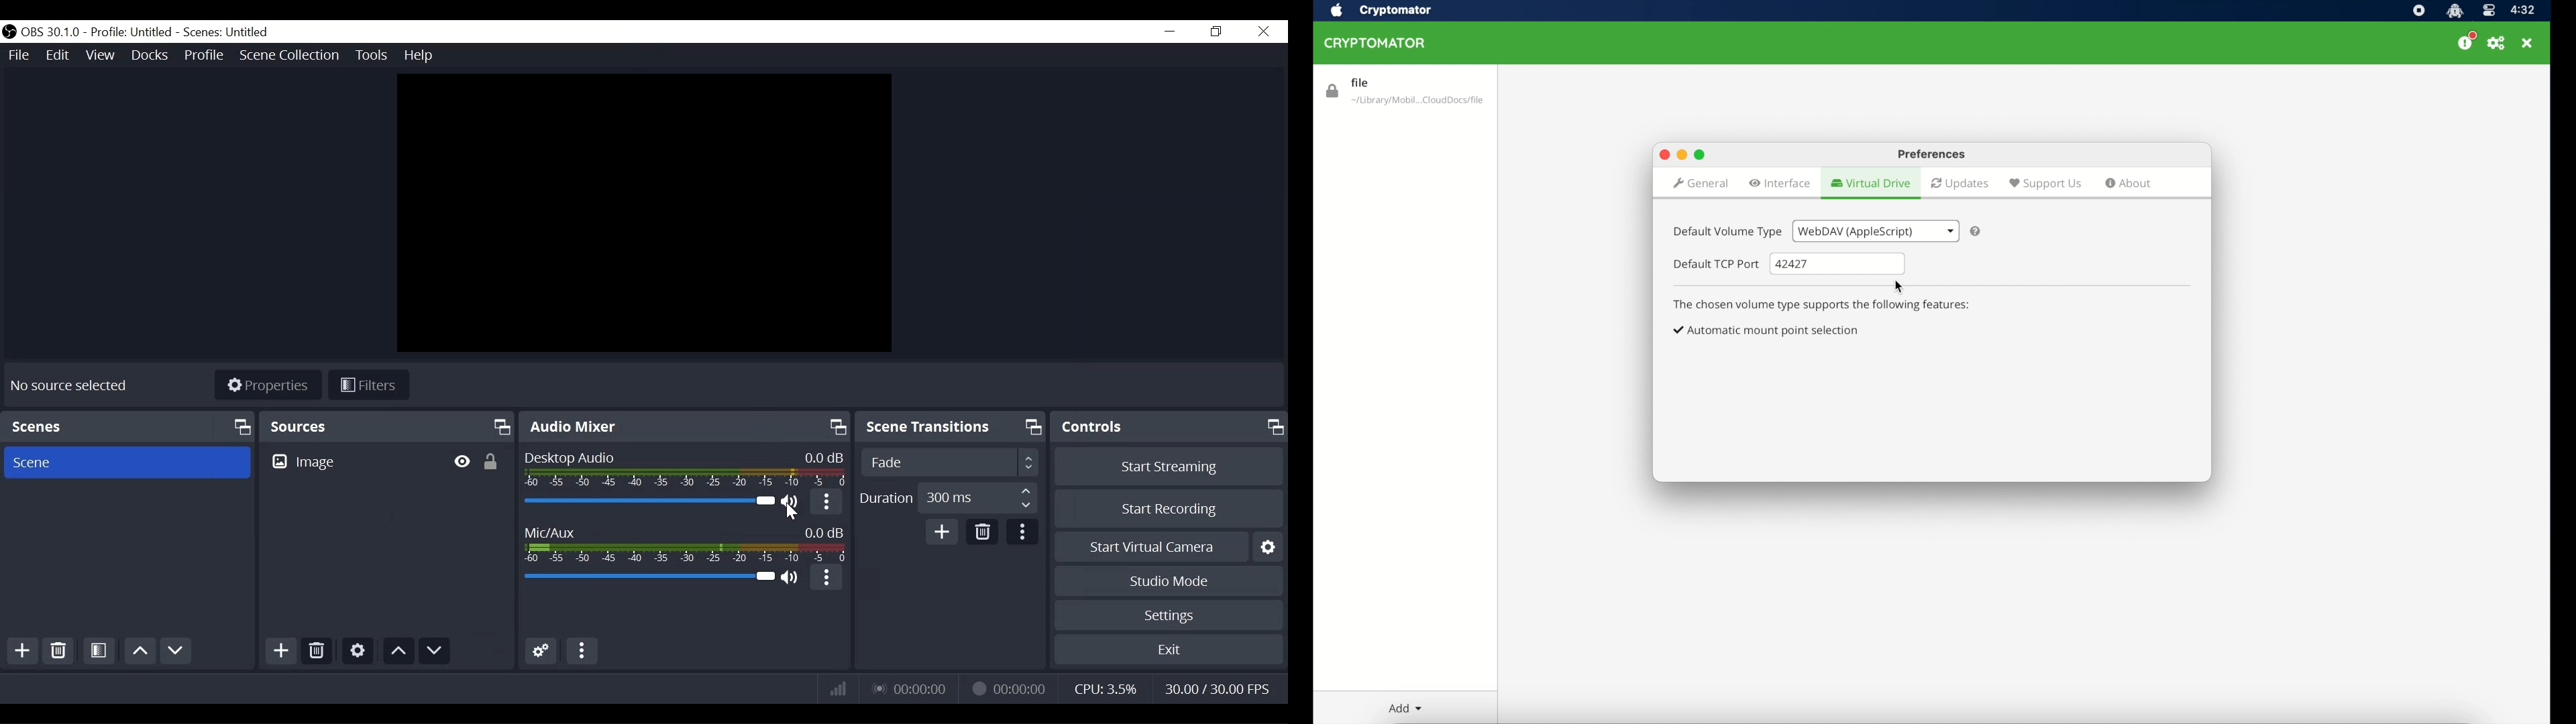 This screenshot has width=2576, height=728. I want to click on More Options, so click(830, 505).